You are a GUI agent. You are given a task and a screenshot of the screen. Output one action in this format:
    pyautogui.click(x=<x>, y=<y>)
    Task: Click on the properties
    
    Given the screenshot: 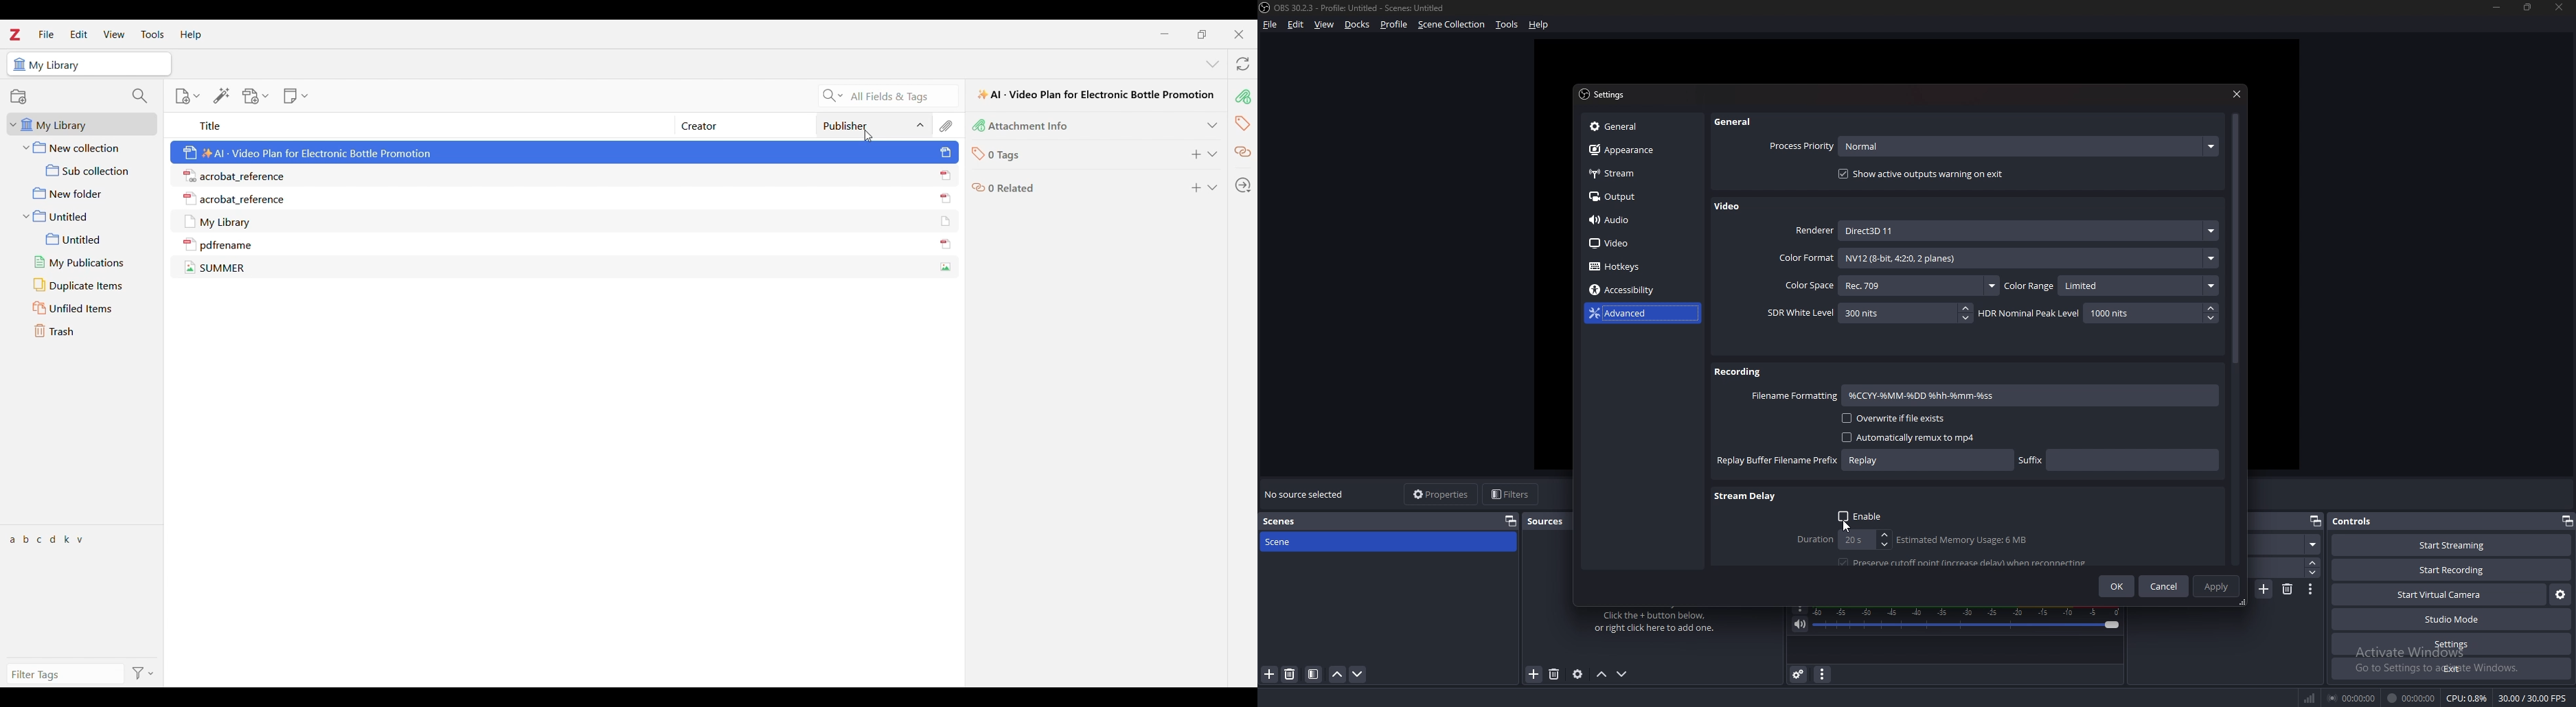 What is the action you would take?
    pyautogui.click(x=1441, y=494)
    